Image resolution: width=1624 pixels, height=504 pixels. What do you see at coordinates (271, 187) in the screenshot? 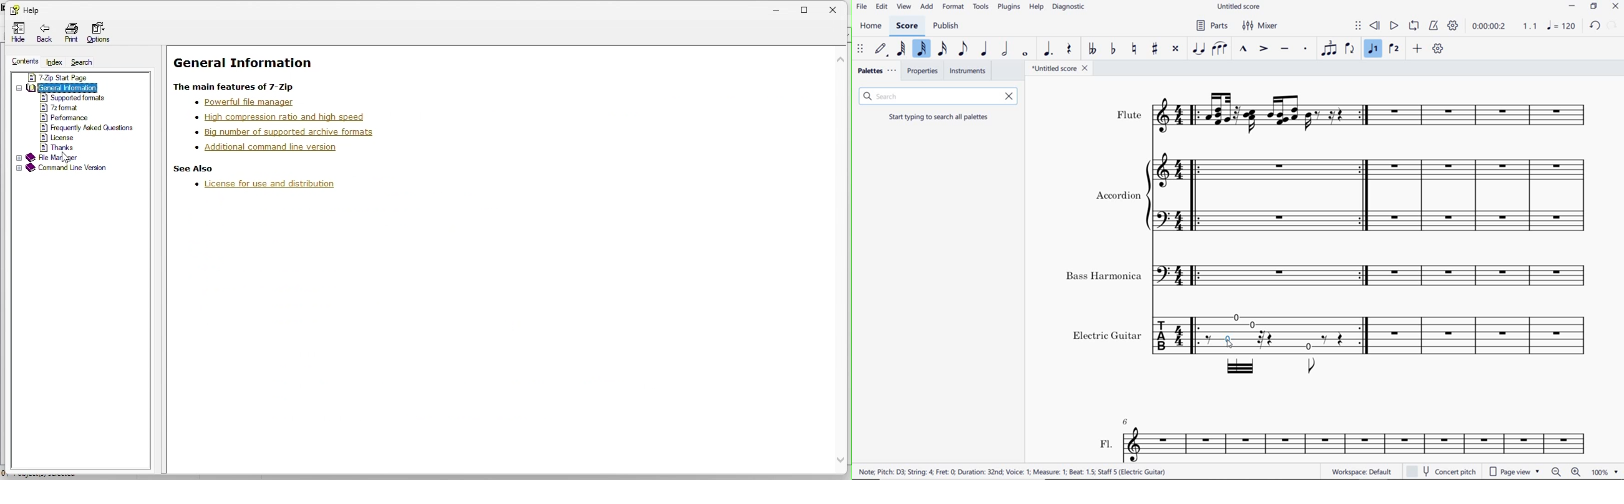
I see `License for use and distribution` at bounding box center [271, 187].